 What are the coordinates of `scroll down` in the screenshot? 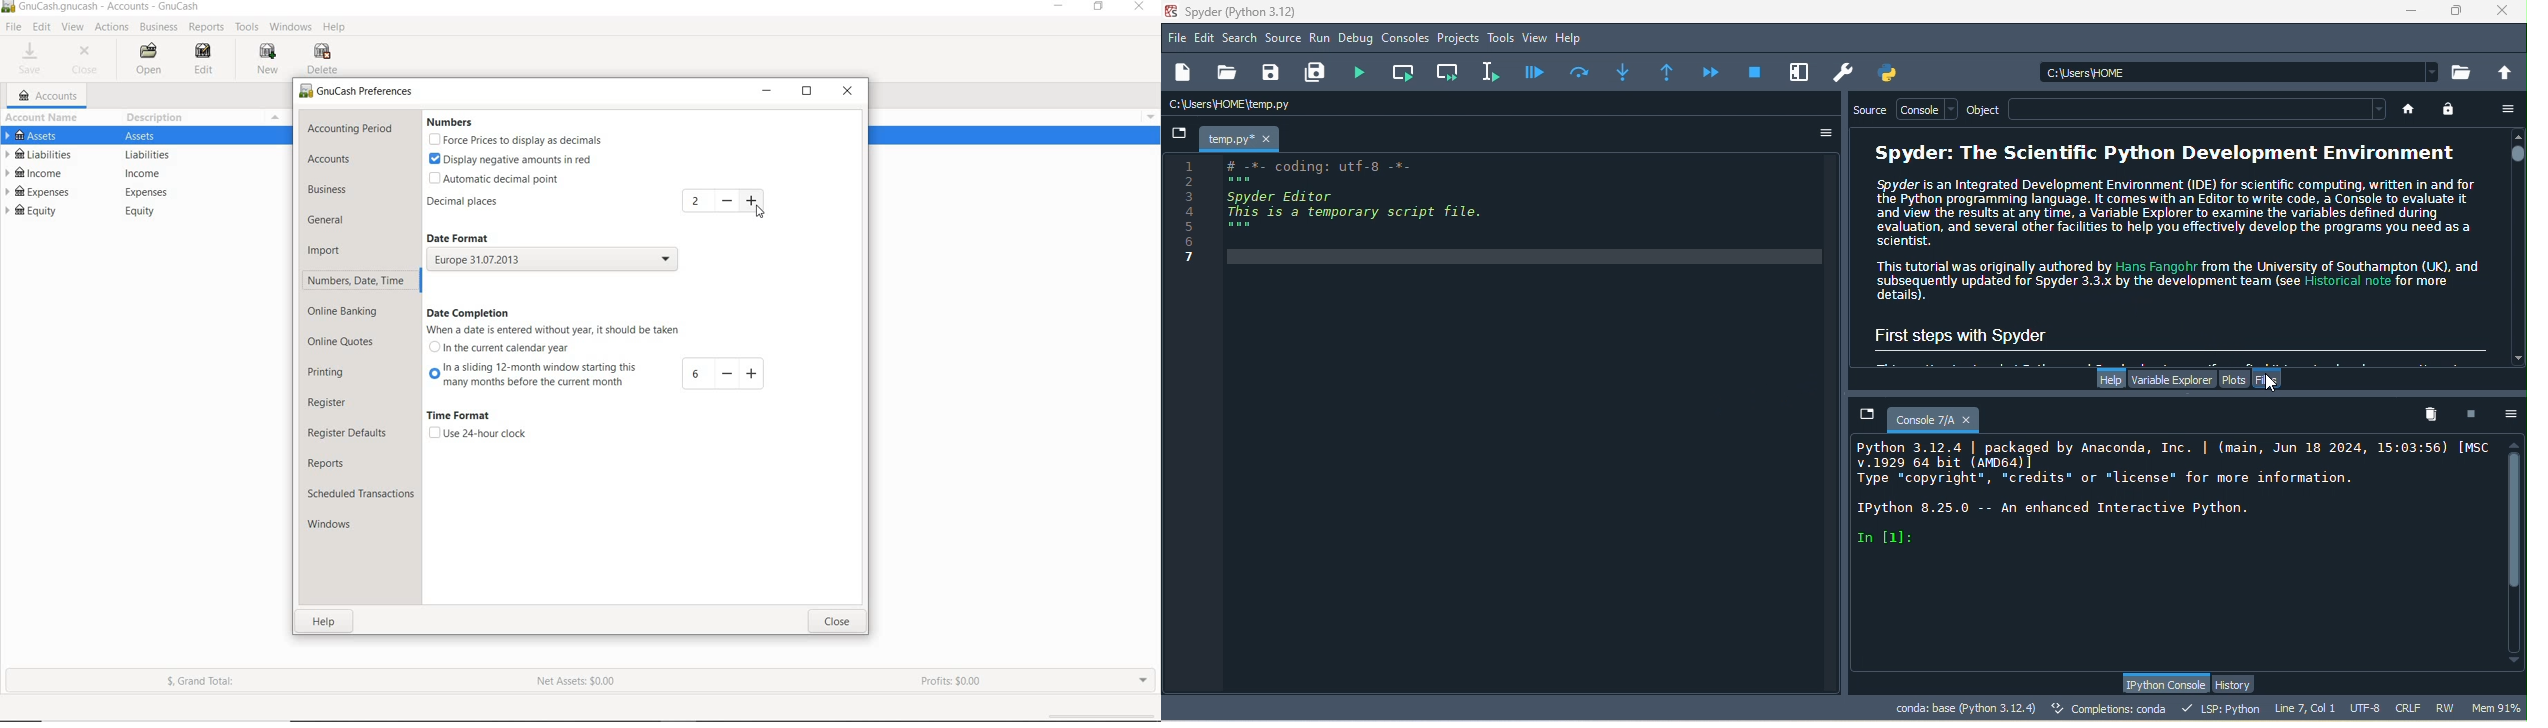 It's located at (2516, 358).